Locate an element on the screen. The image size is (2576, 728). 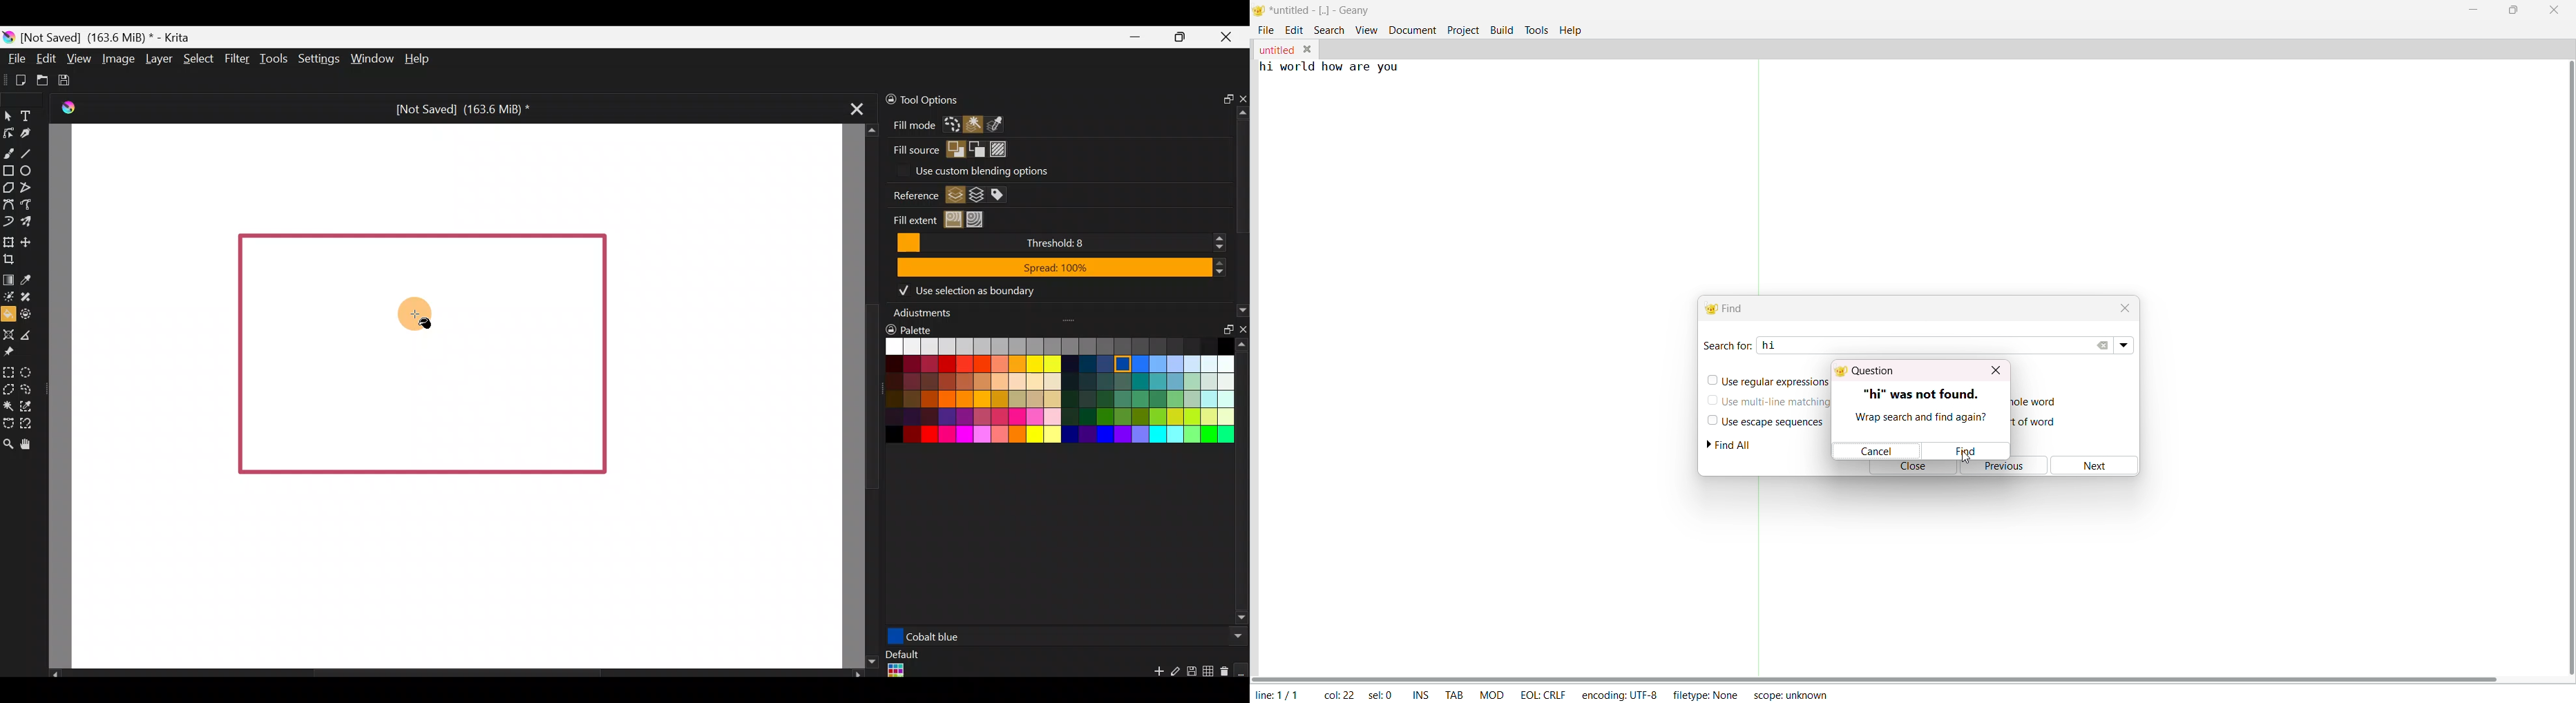
Float docker is located at coordinates (1224, 97).